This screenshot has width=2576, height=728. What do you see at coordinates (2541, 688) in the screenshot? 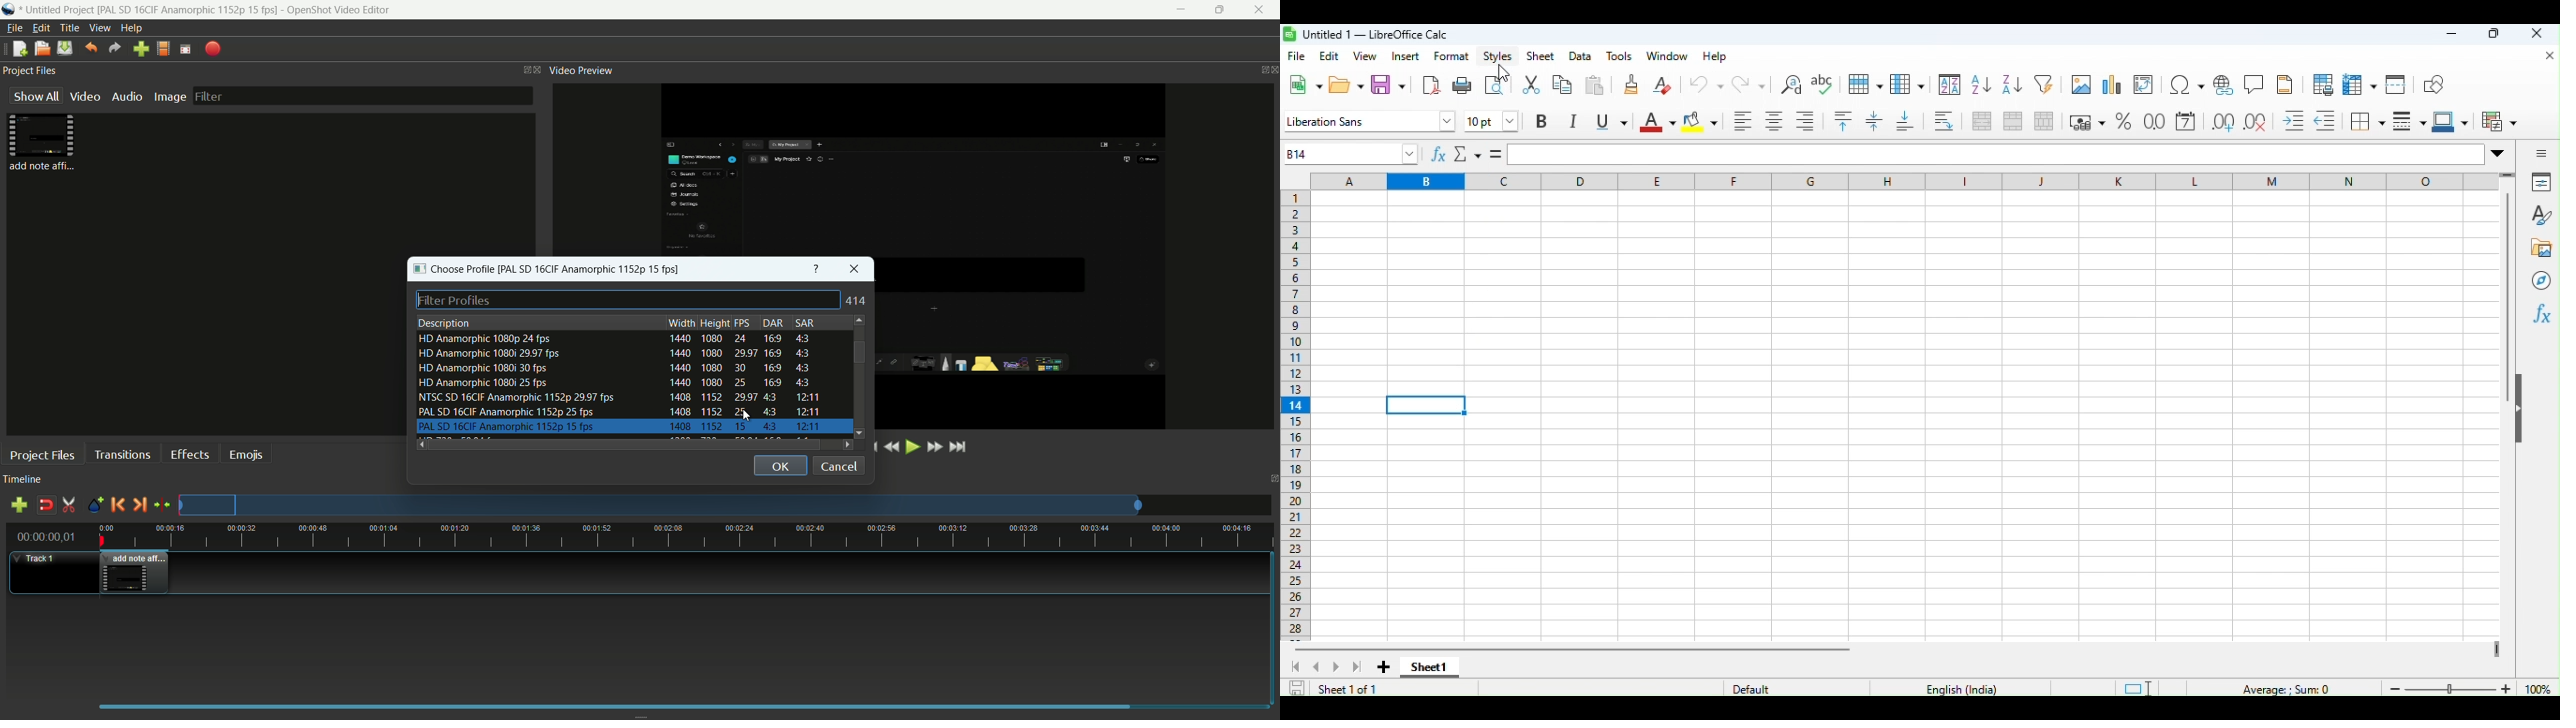
I see `100%` at bounding box center [2541, 688].